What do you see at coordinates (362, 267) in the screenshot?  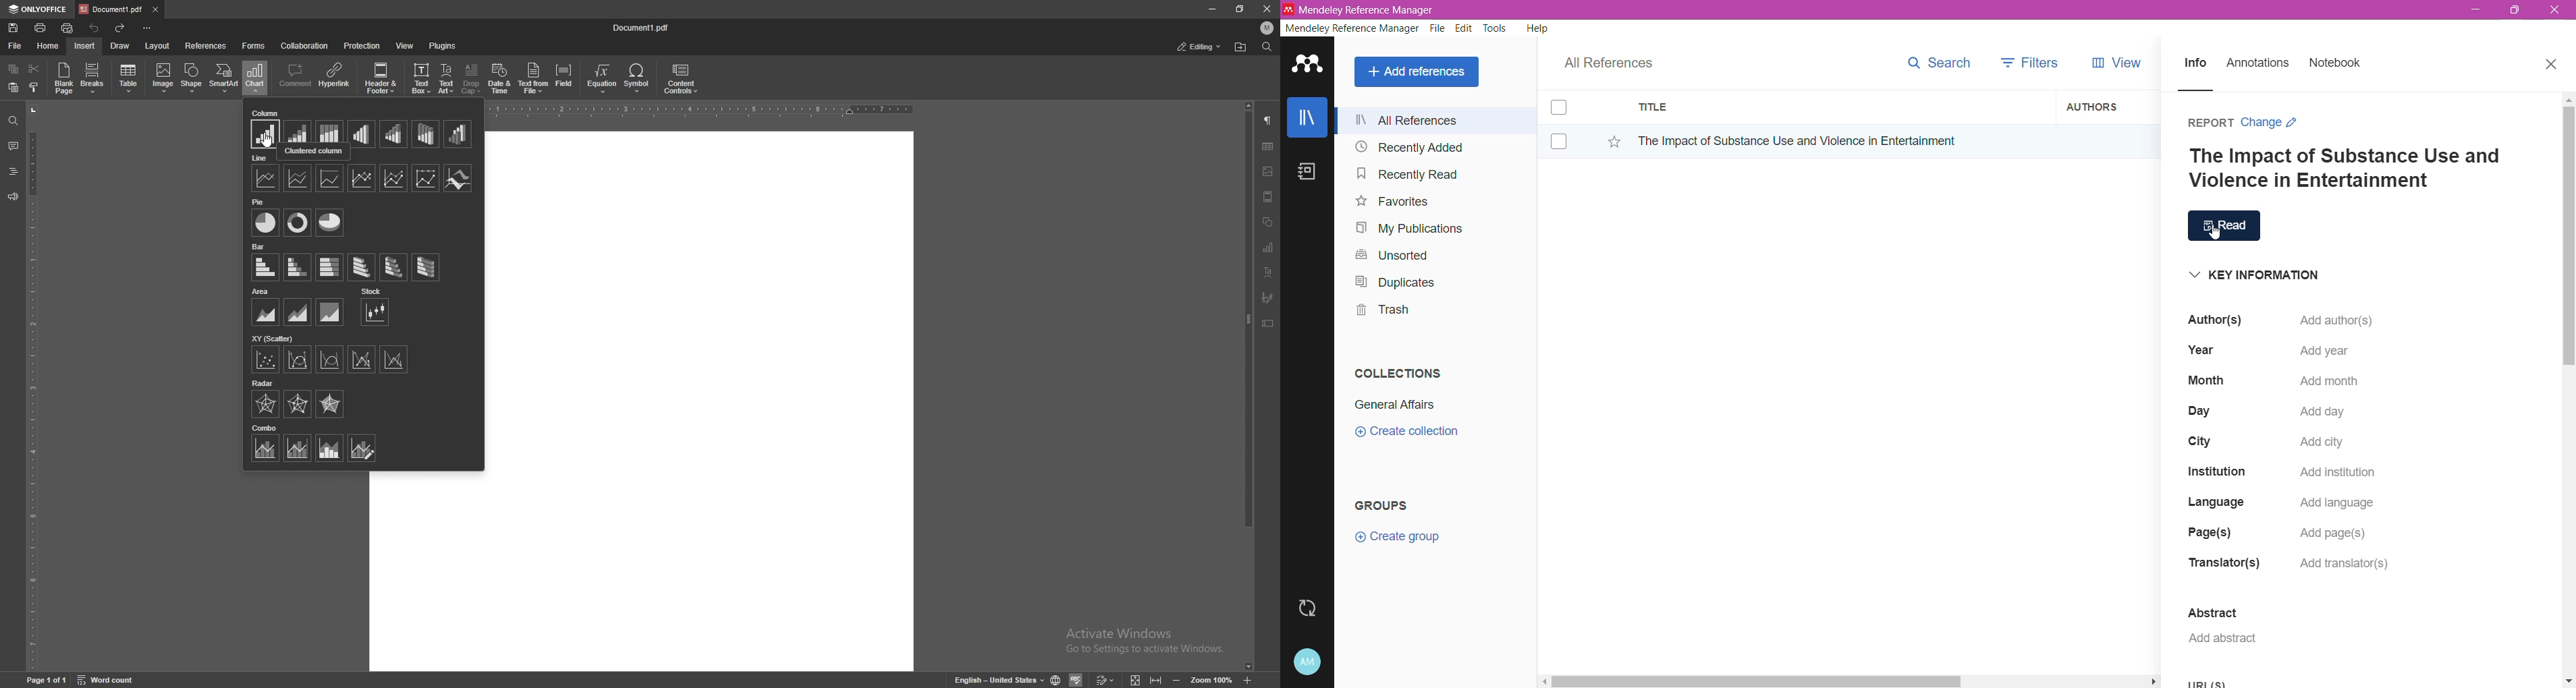 I see `3-D clustered bar` at bounding box center [362, 267].